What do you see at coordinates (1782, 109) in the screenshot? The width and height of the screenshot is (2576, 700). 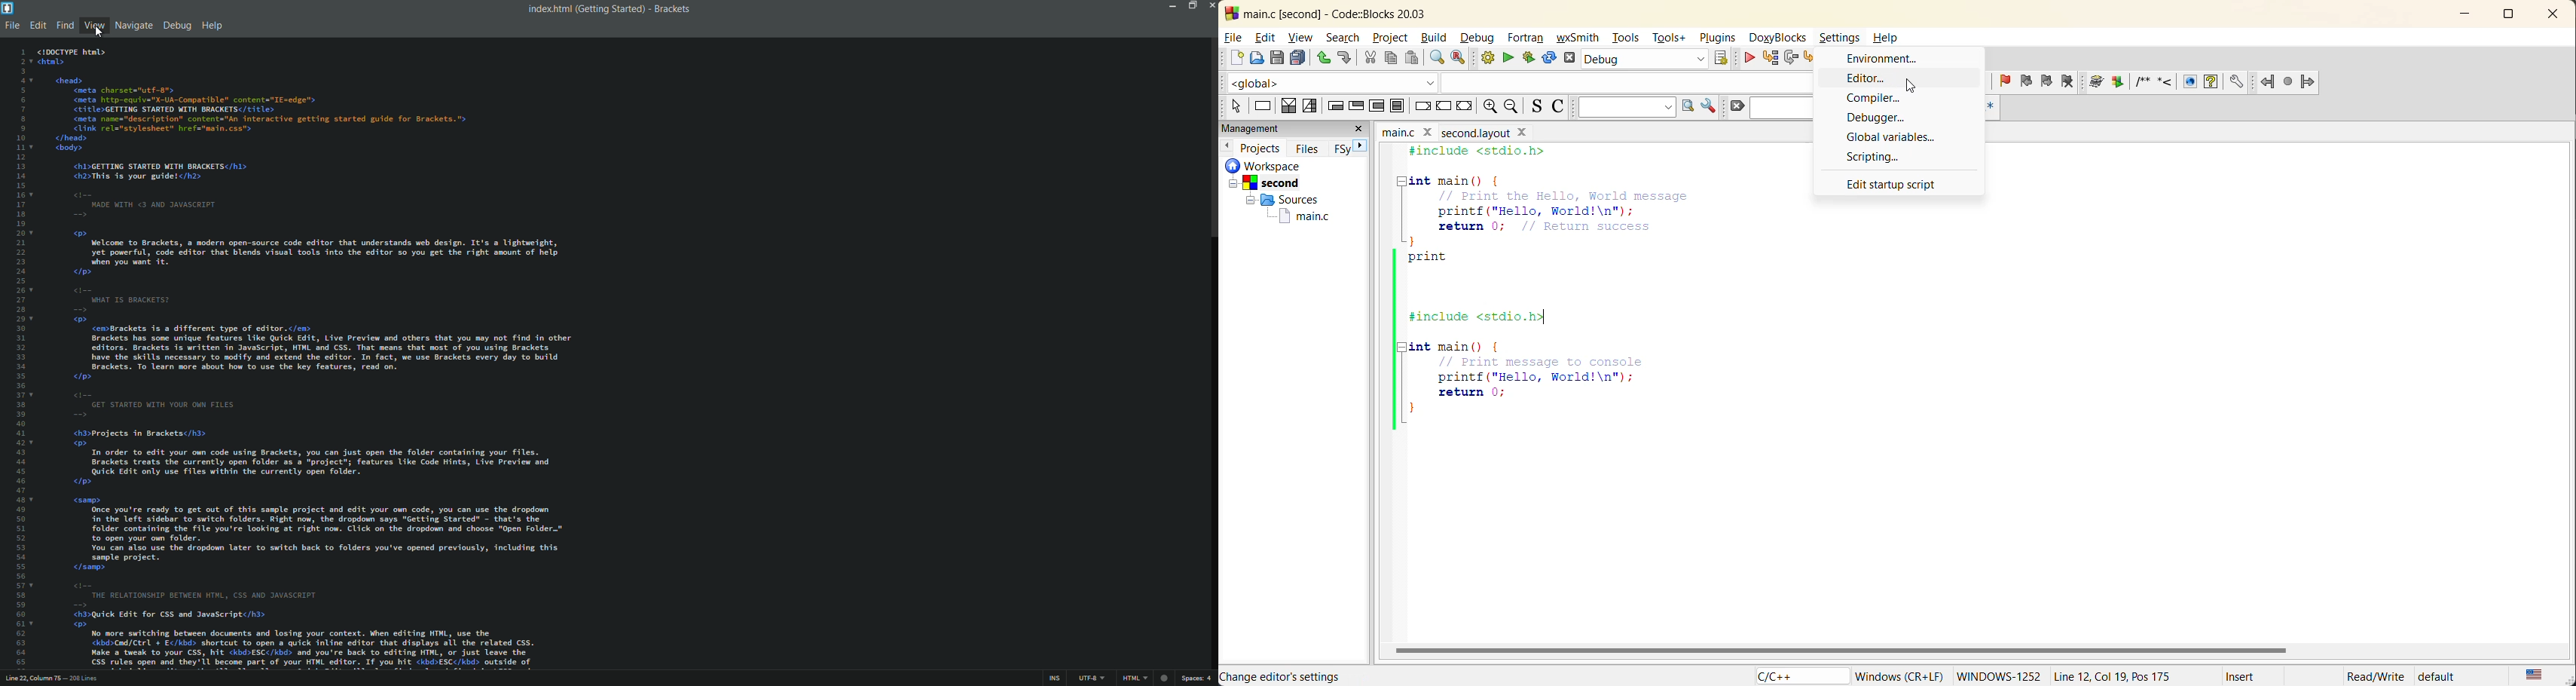 I see `search` at bounding box center [1782, 109].